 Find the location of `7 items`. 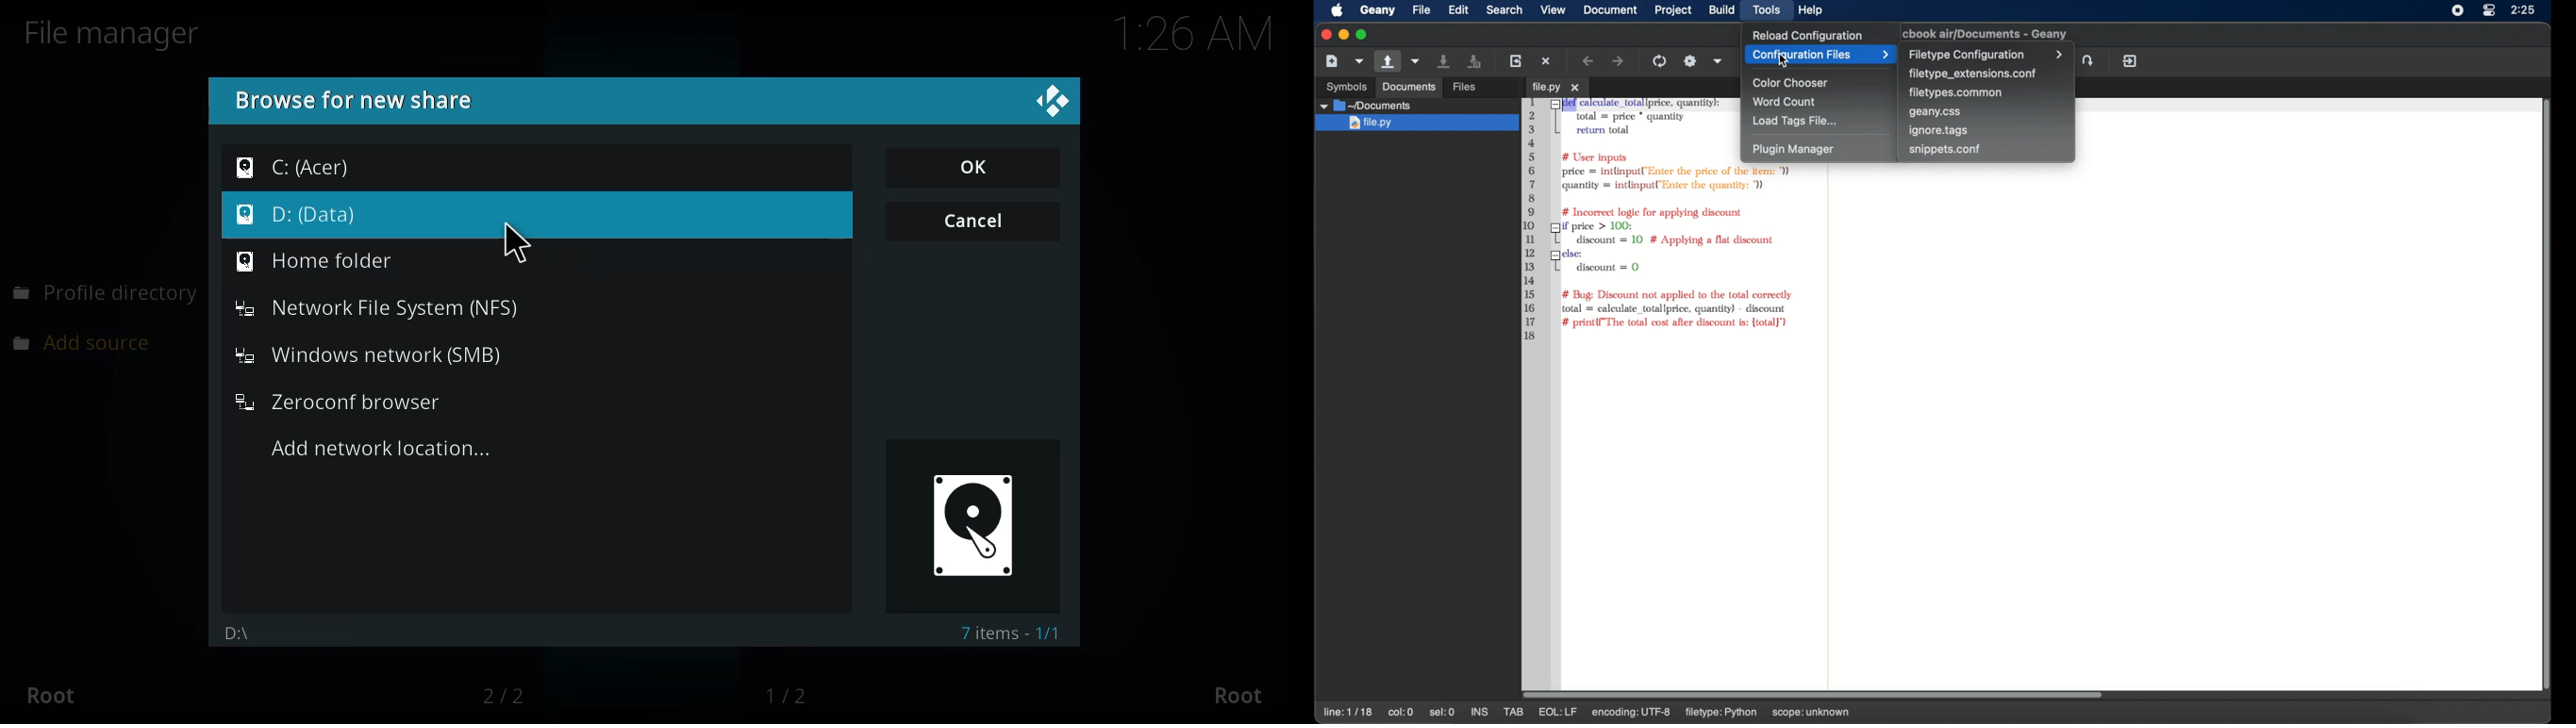

7 items is located at coordinates (1012, 631).